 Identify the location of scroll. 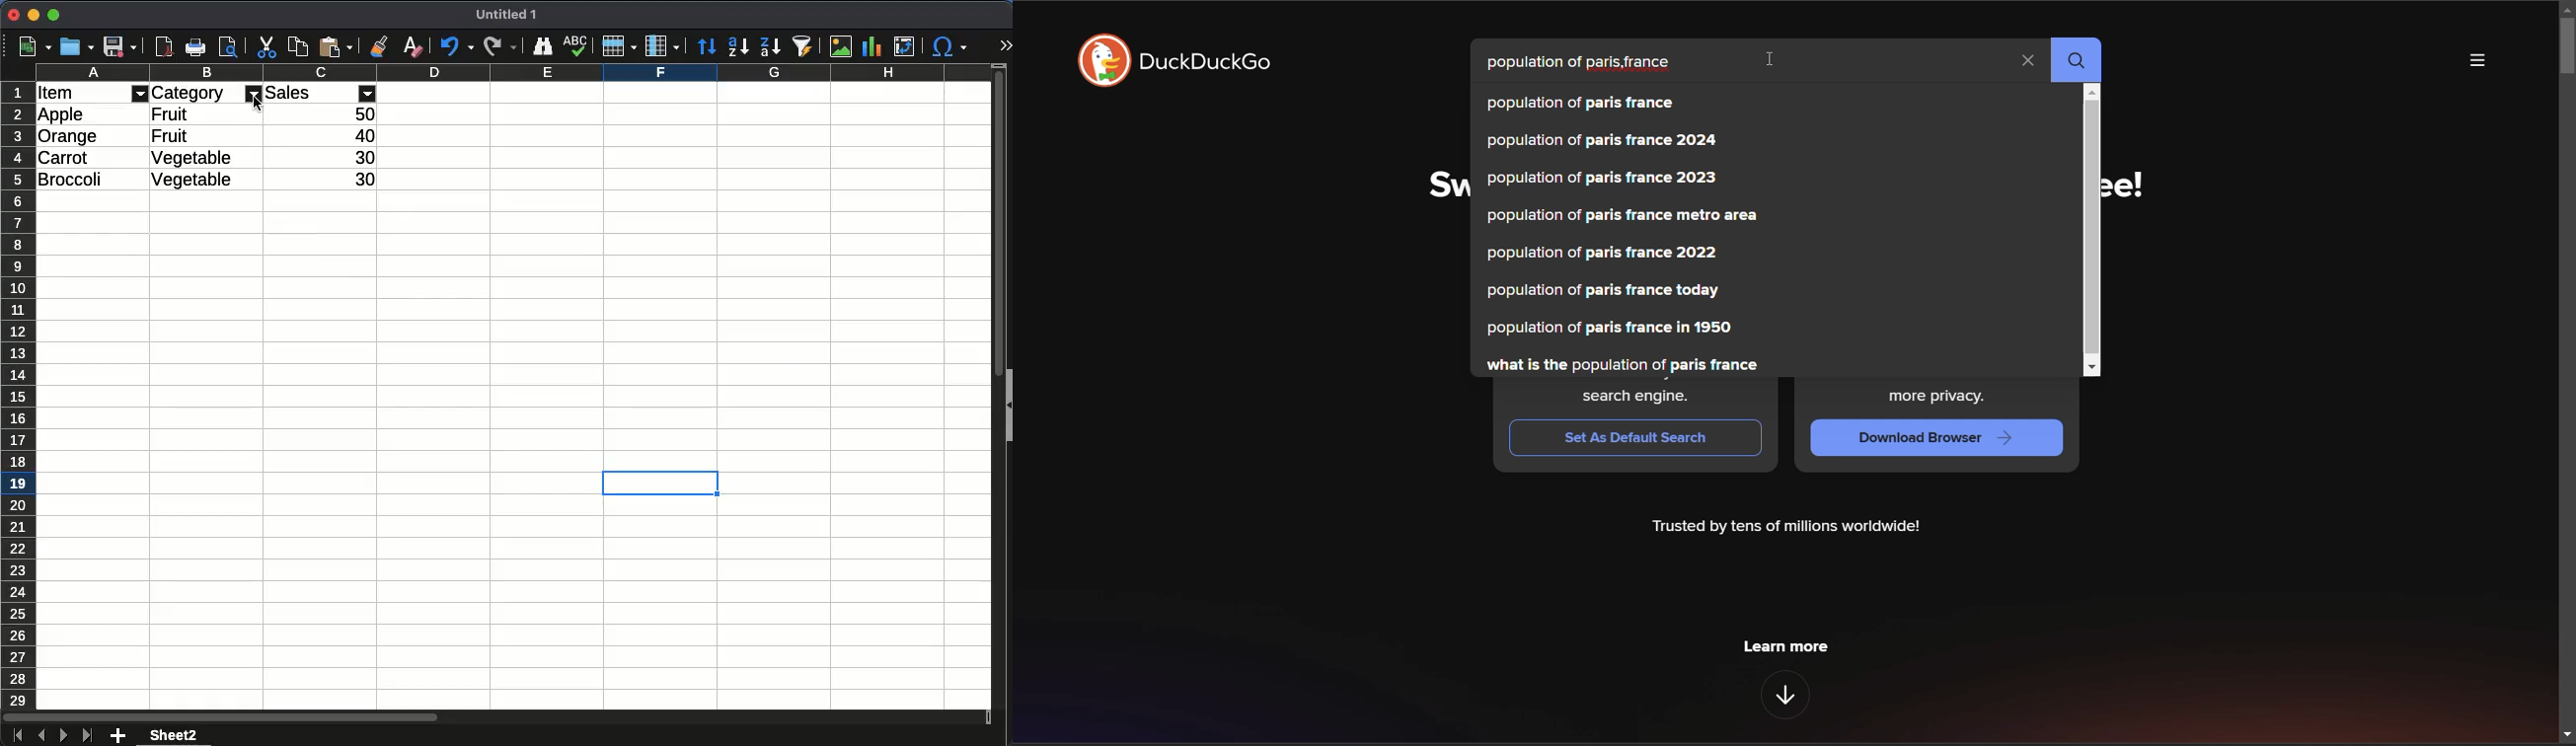
(995, 397).